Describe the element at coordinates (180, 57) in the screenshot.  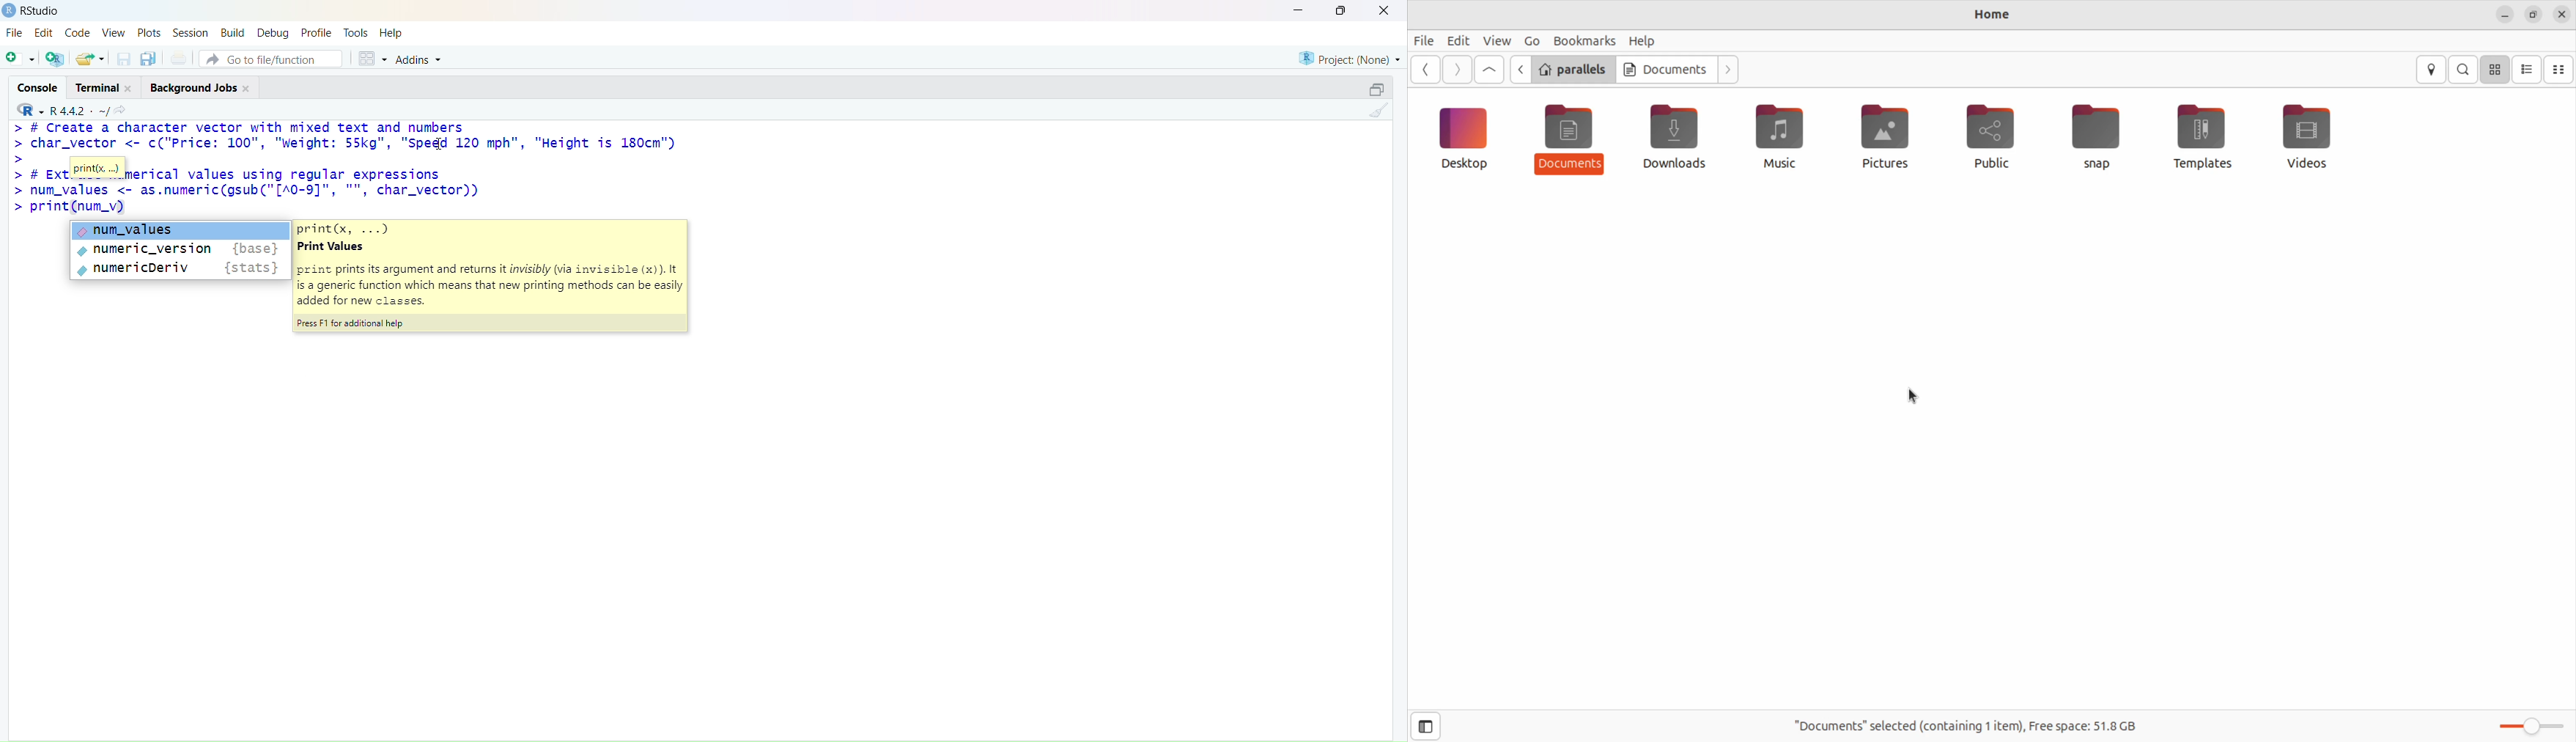
I see `print` at that location.